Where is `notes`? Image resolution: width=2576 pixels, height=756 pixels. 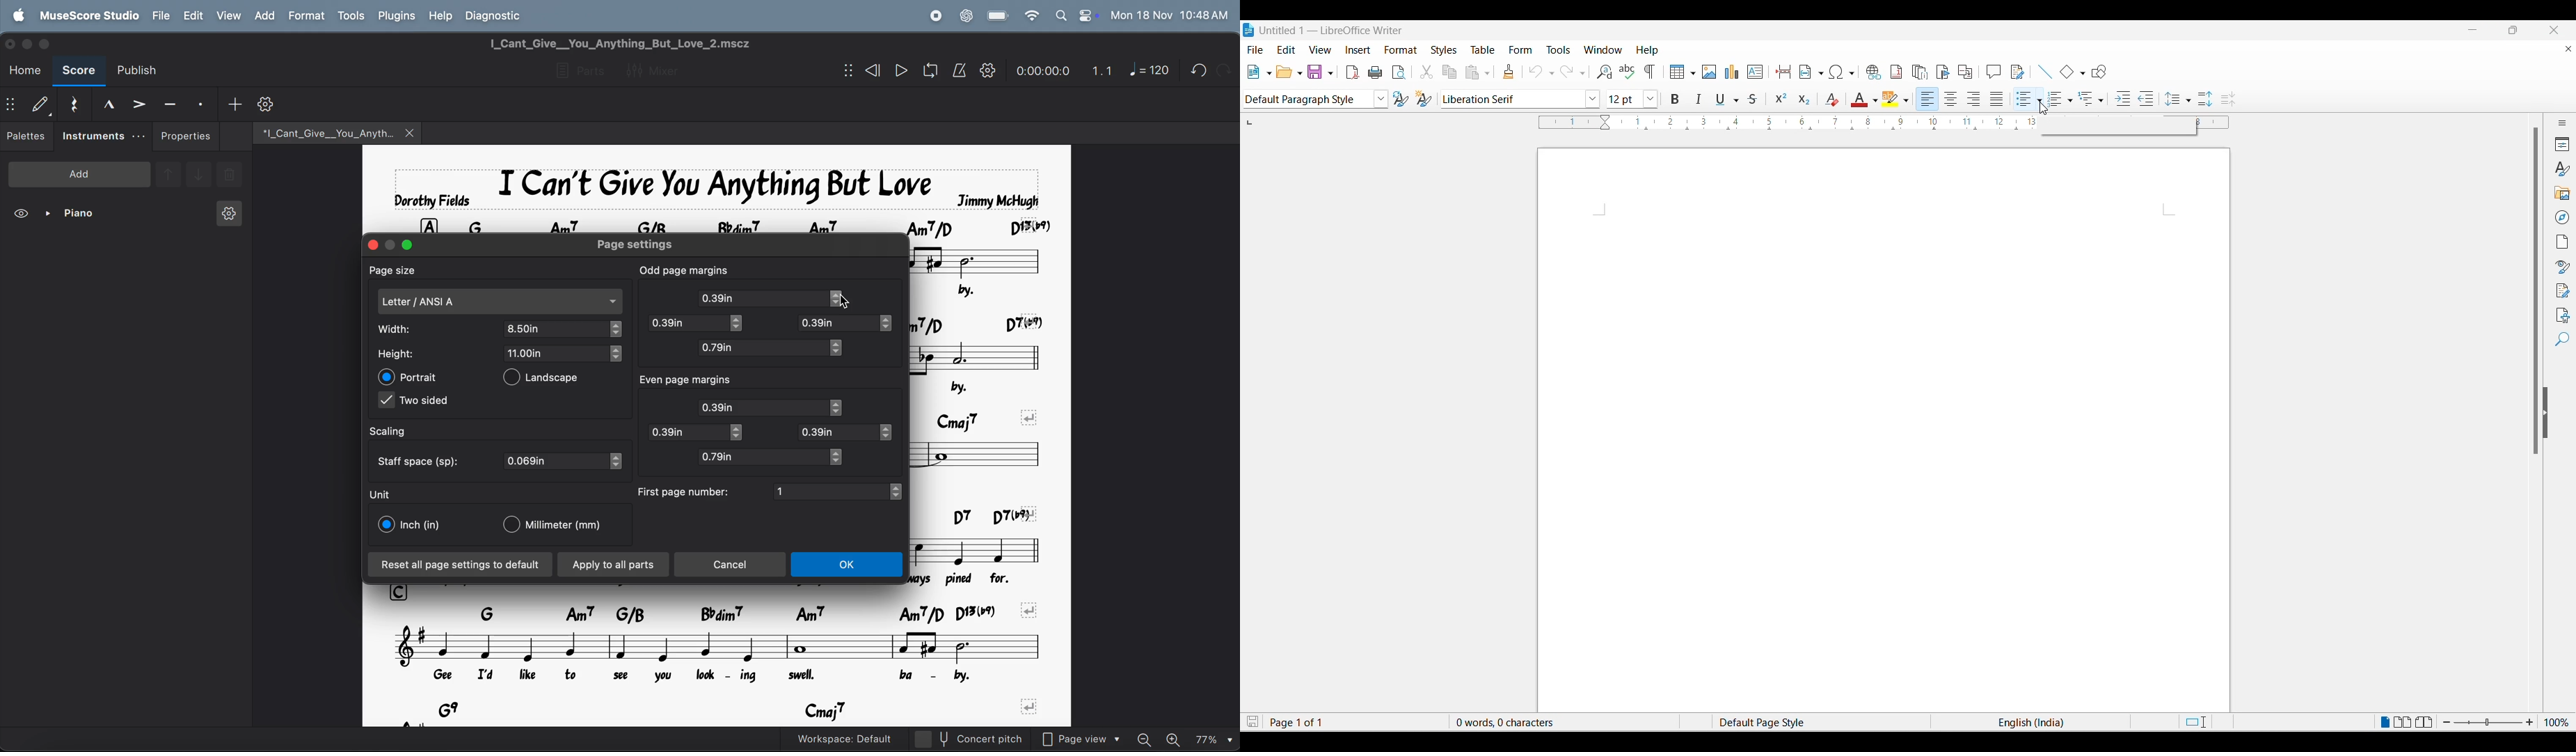 notes is located at coordinates (980, 358).